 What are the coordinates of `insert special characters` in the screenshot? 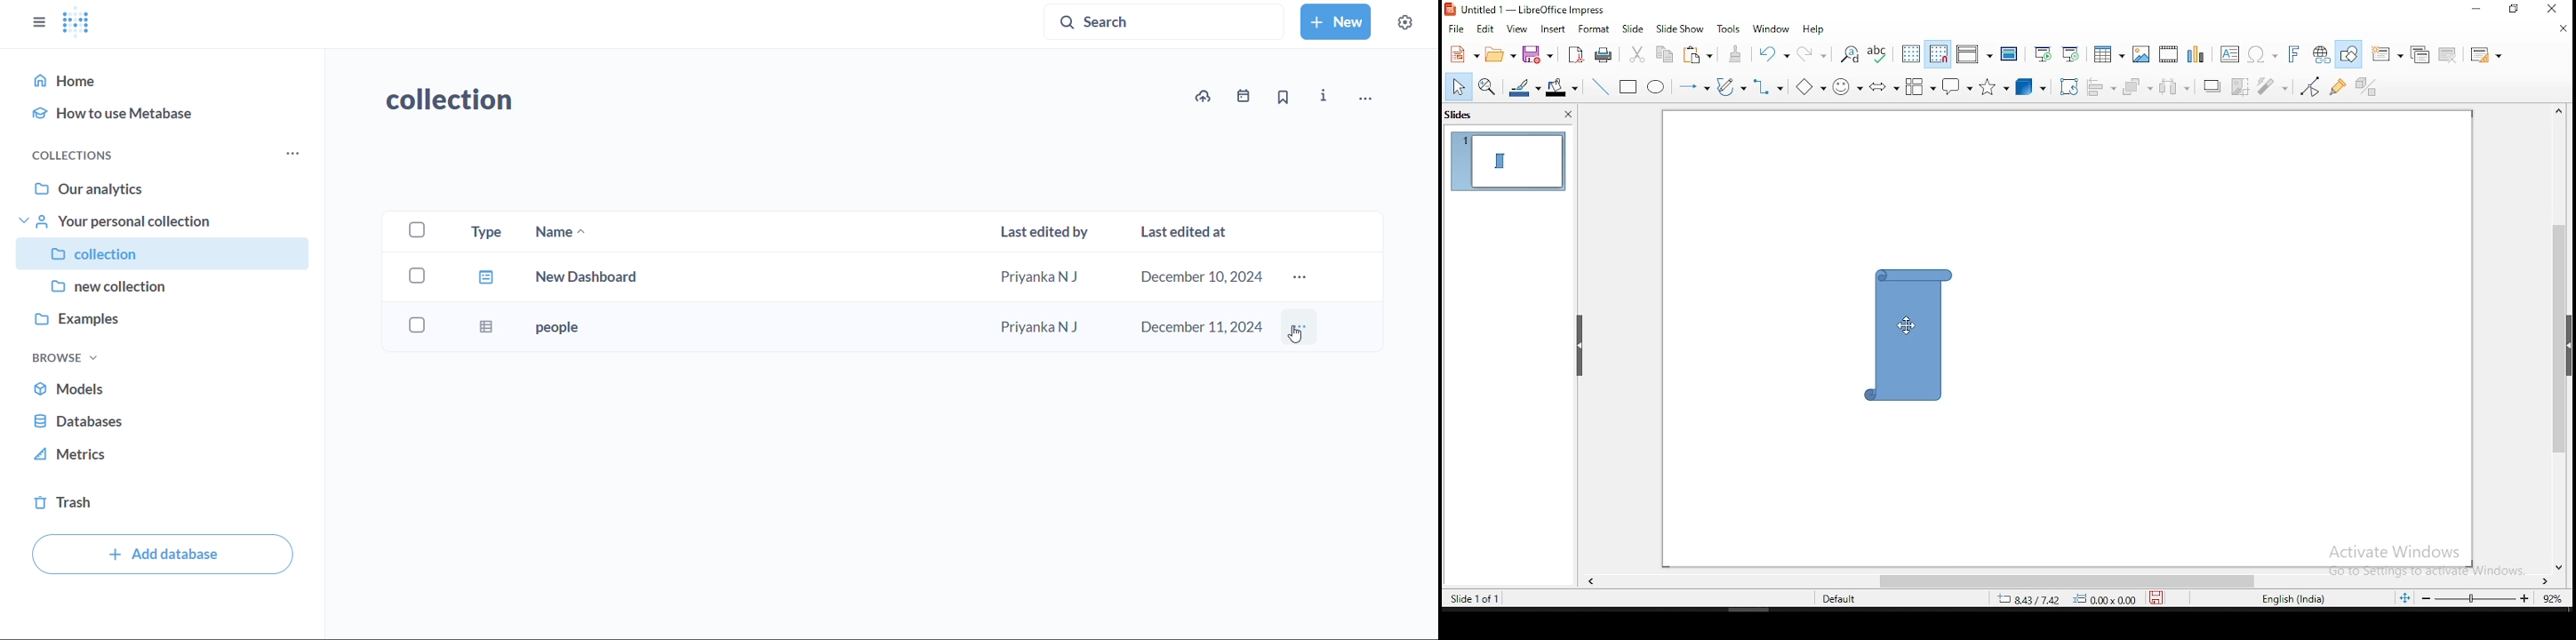 It's located at (2263, 52).